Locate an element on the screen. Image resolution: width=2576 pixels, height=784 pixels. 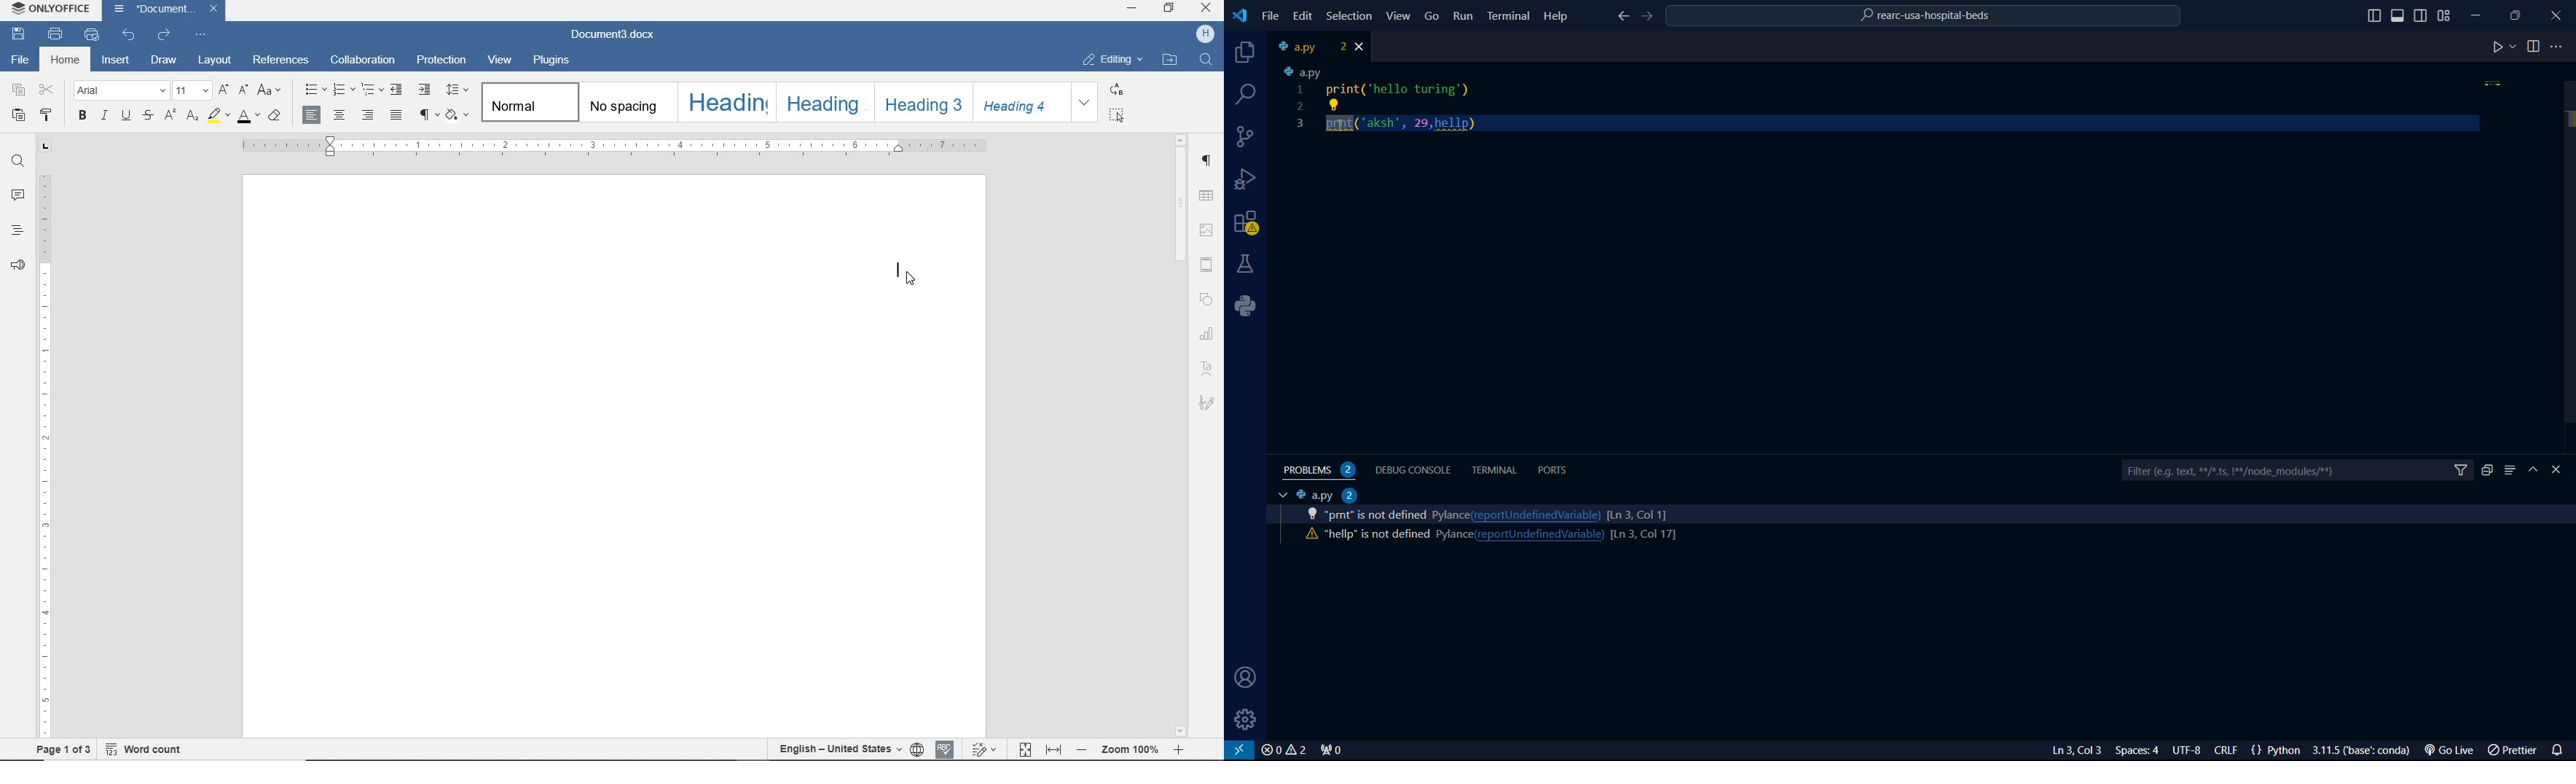
INSERT is located at coordinates (117, 62).